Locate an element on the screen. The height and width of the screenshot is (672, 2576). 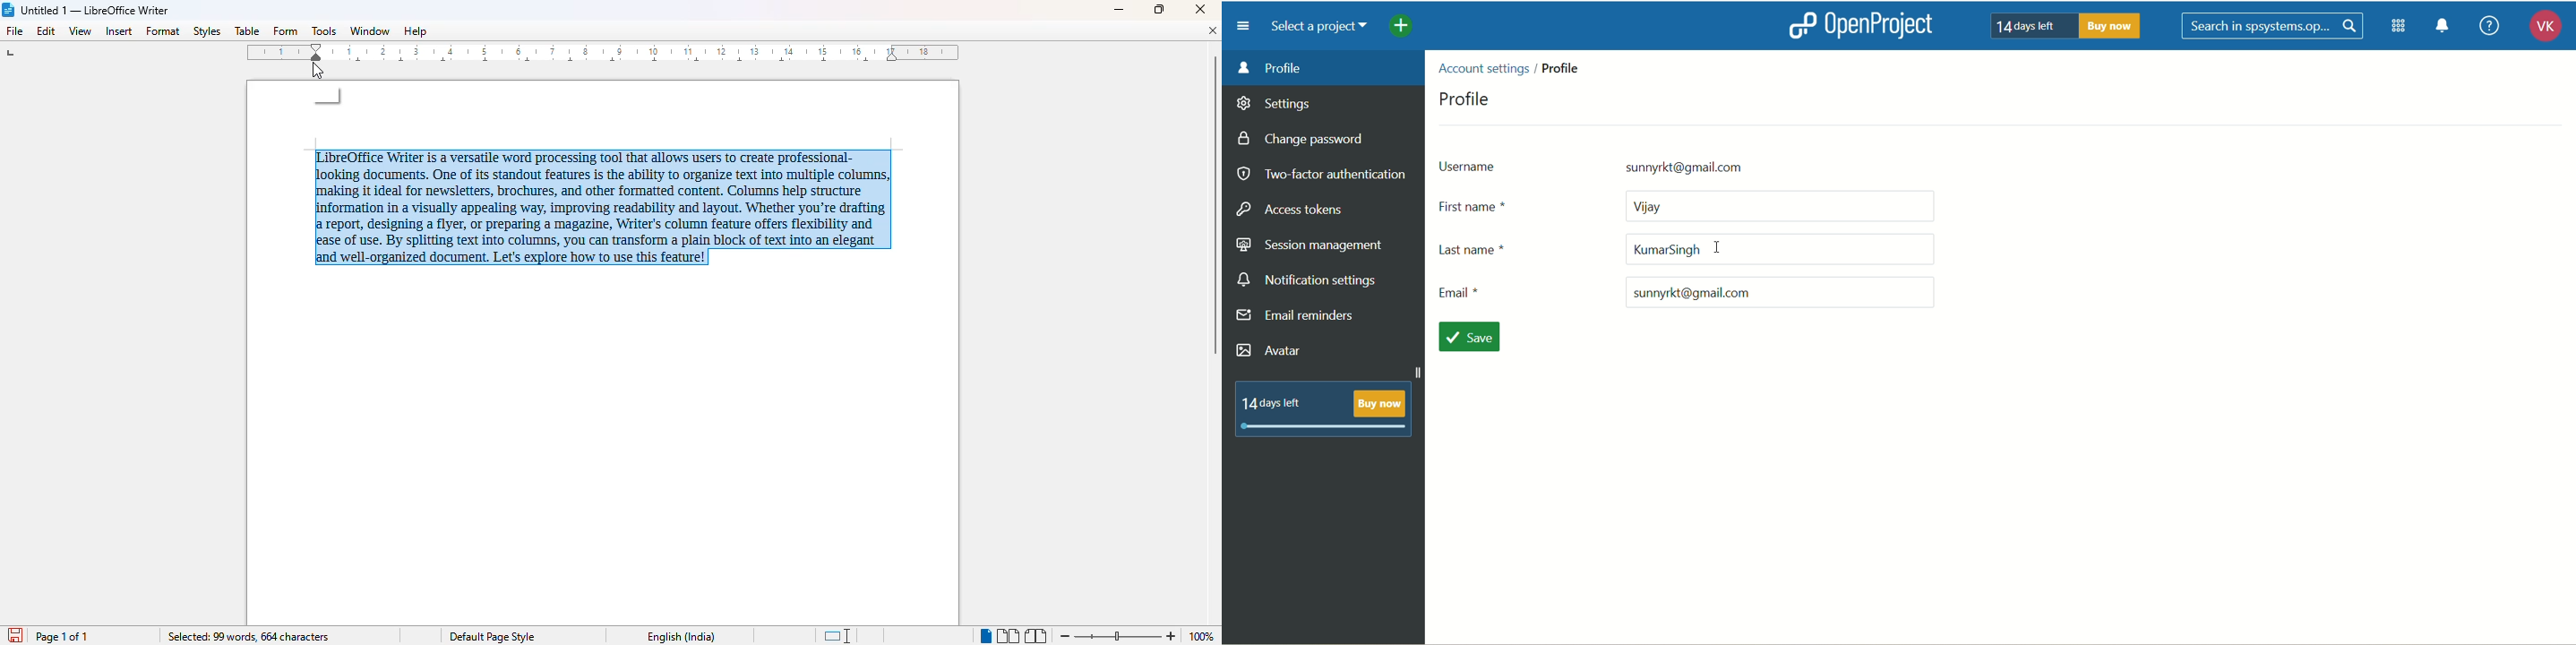
email is located at coordinates (1682, 292).